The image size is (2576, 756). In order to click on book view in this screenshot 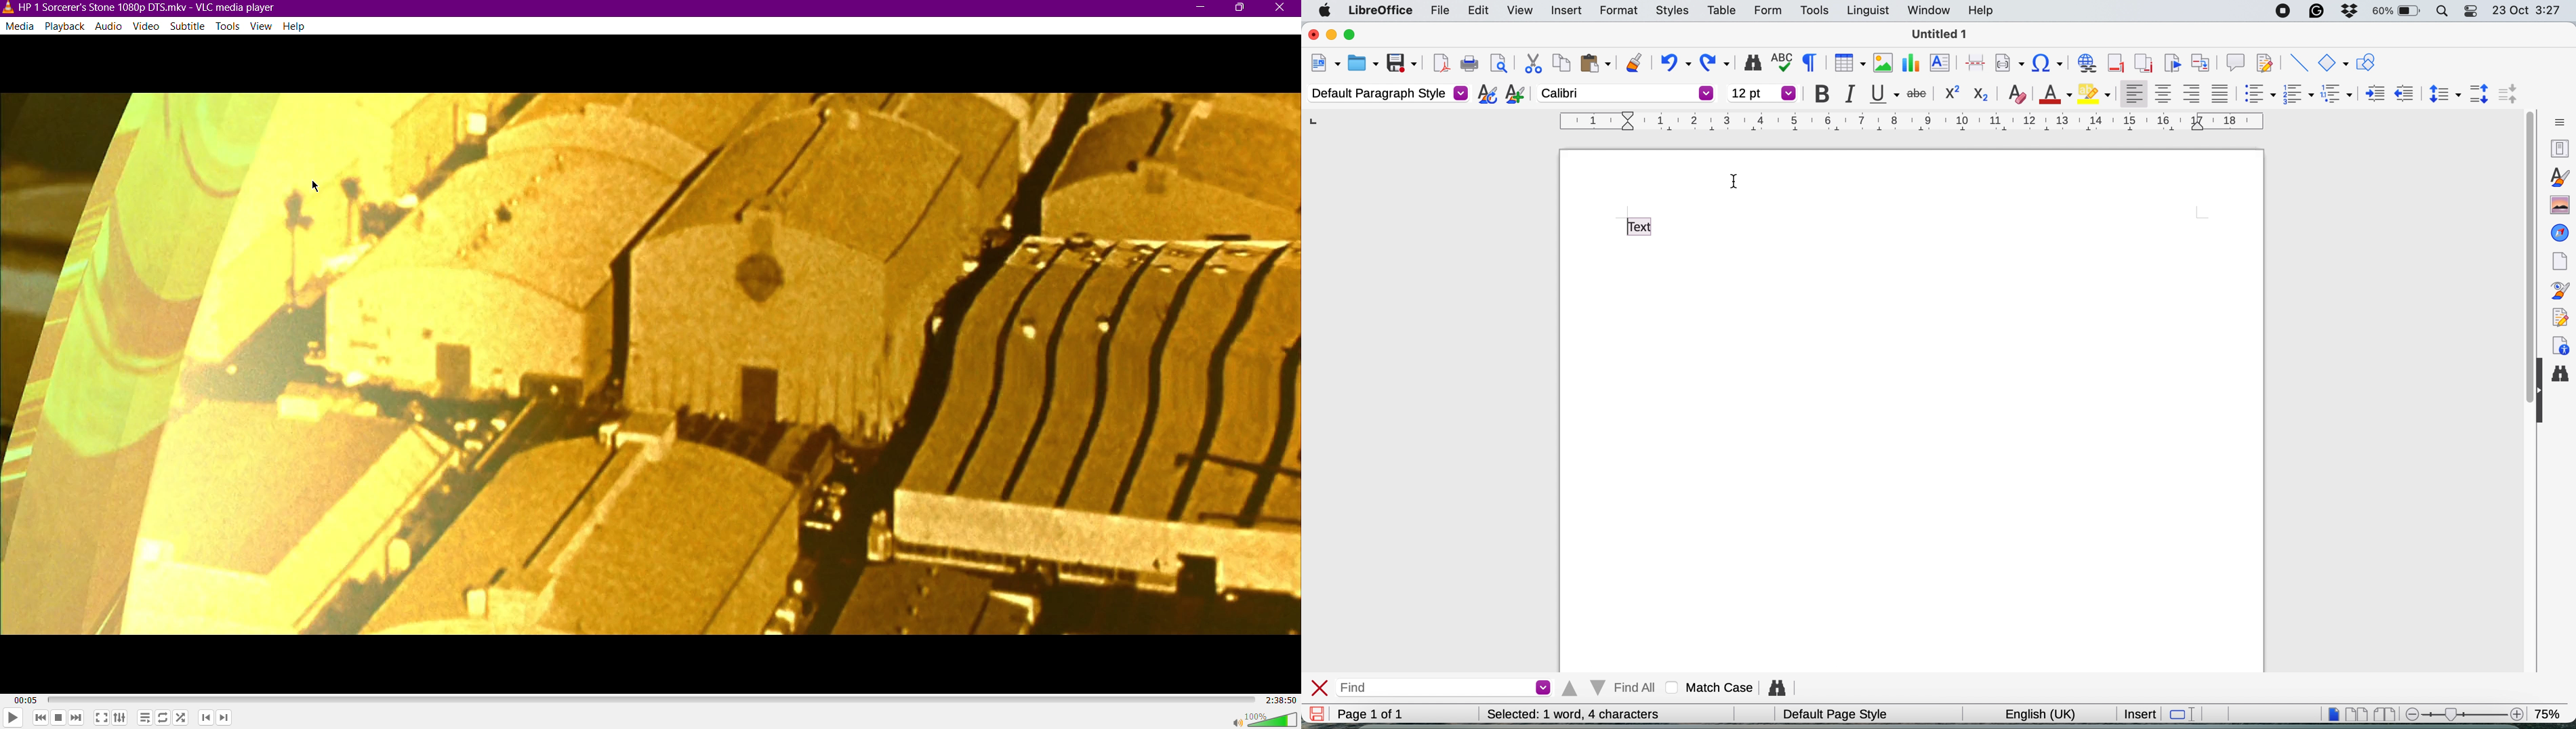, I will do `click(2383, 713)`.